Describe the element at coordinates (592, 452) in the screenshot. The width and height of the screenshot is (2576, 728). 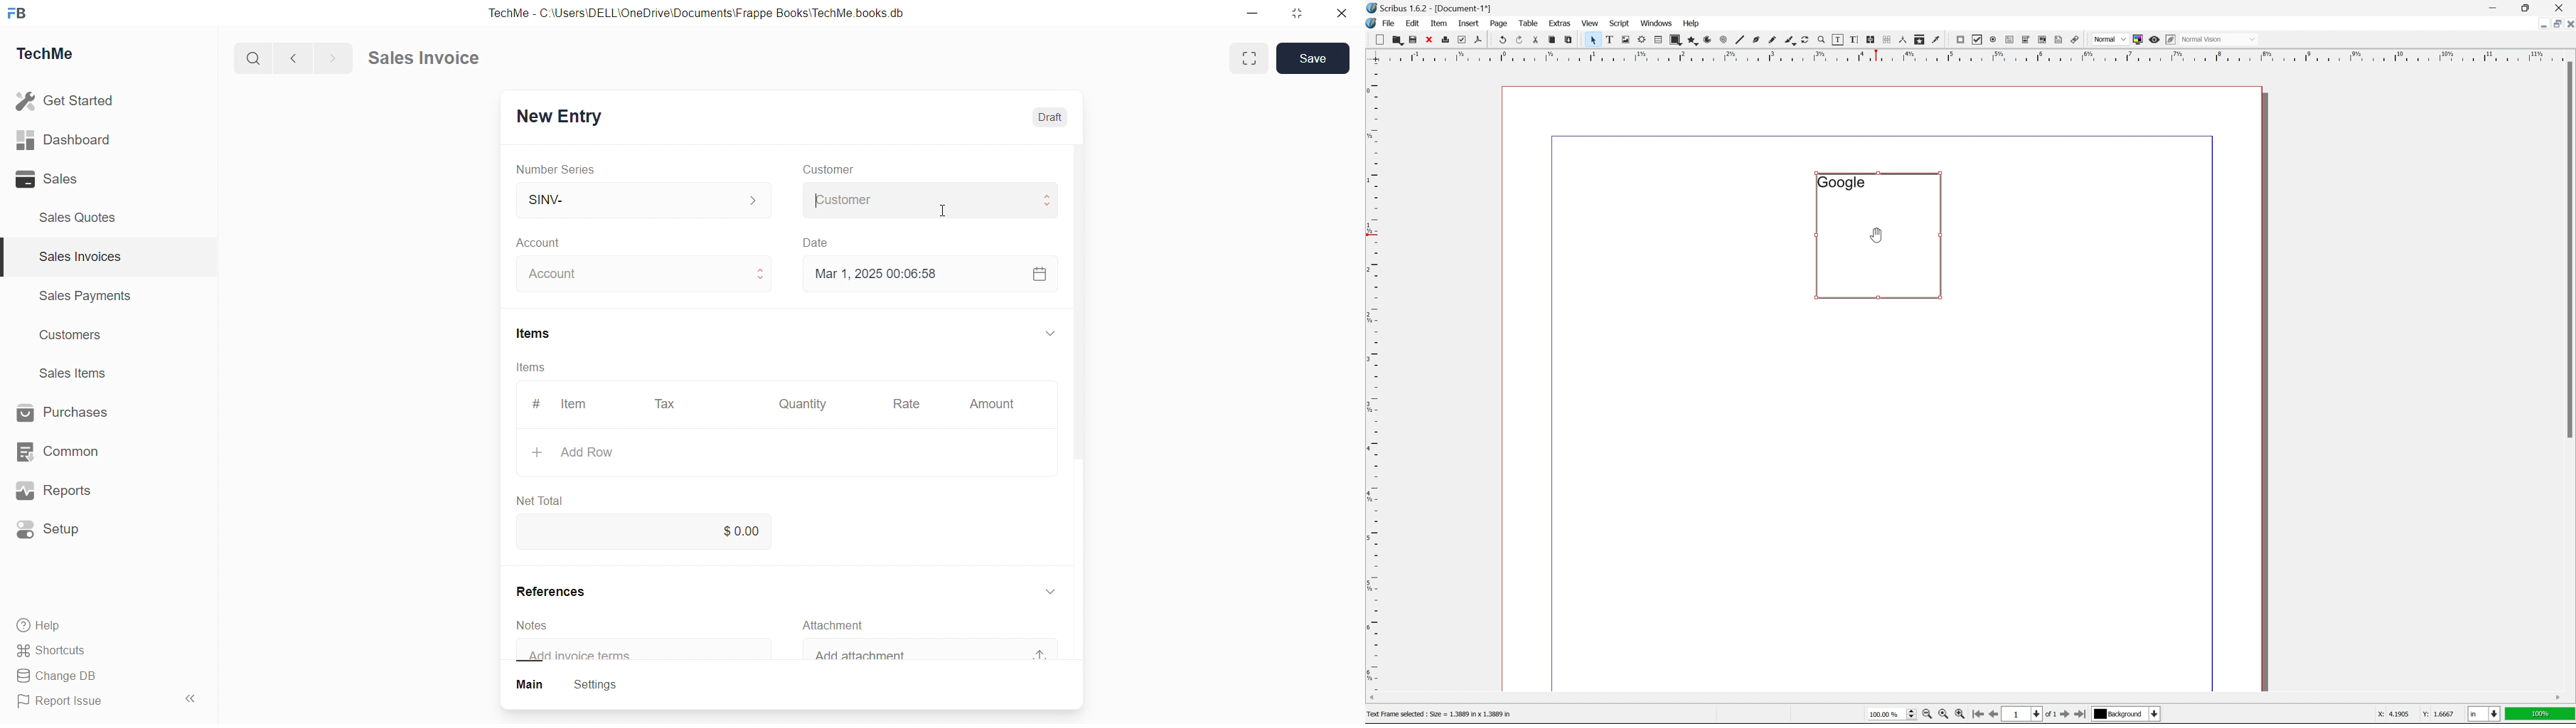
I see `+ Add Row` at that location.